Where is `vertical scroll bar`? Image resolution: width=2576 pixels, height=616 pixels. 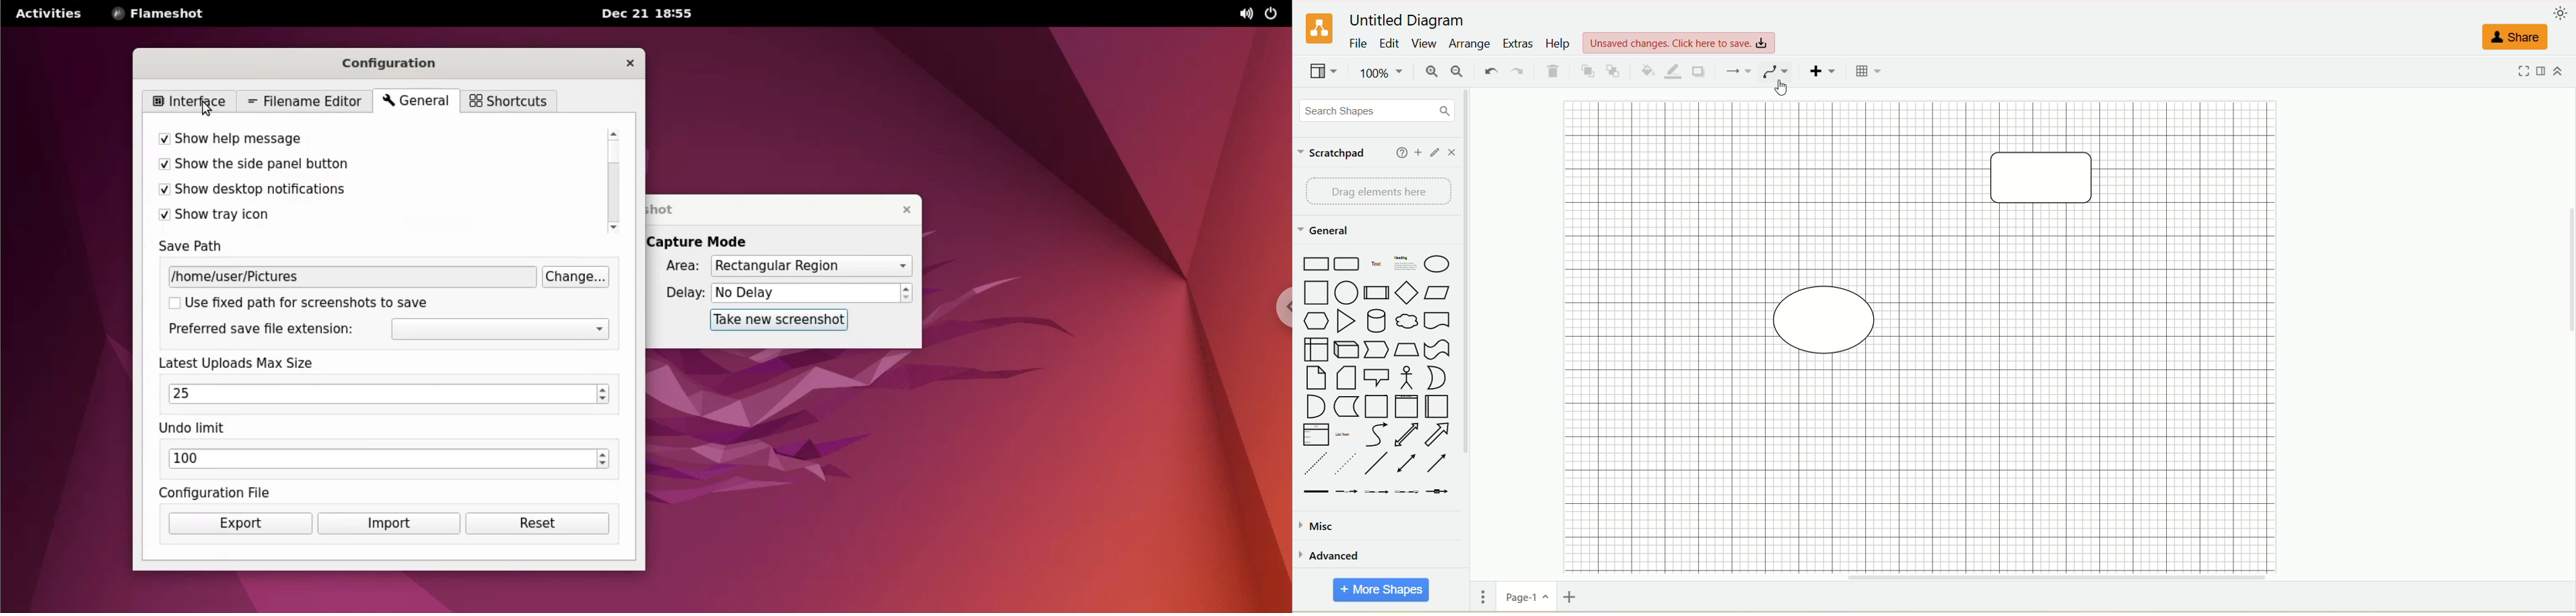
vertical scroll bar is located at coordinates (1472, 327).